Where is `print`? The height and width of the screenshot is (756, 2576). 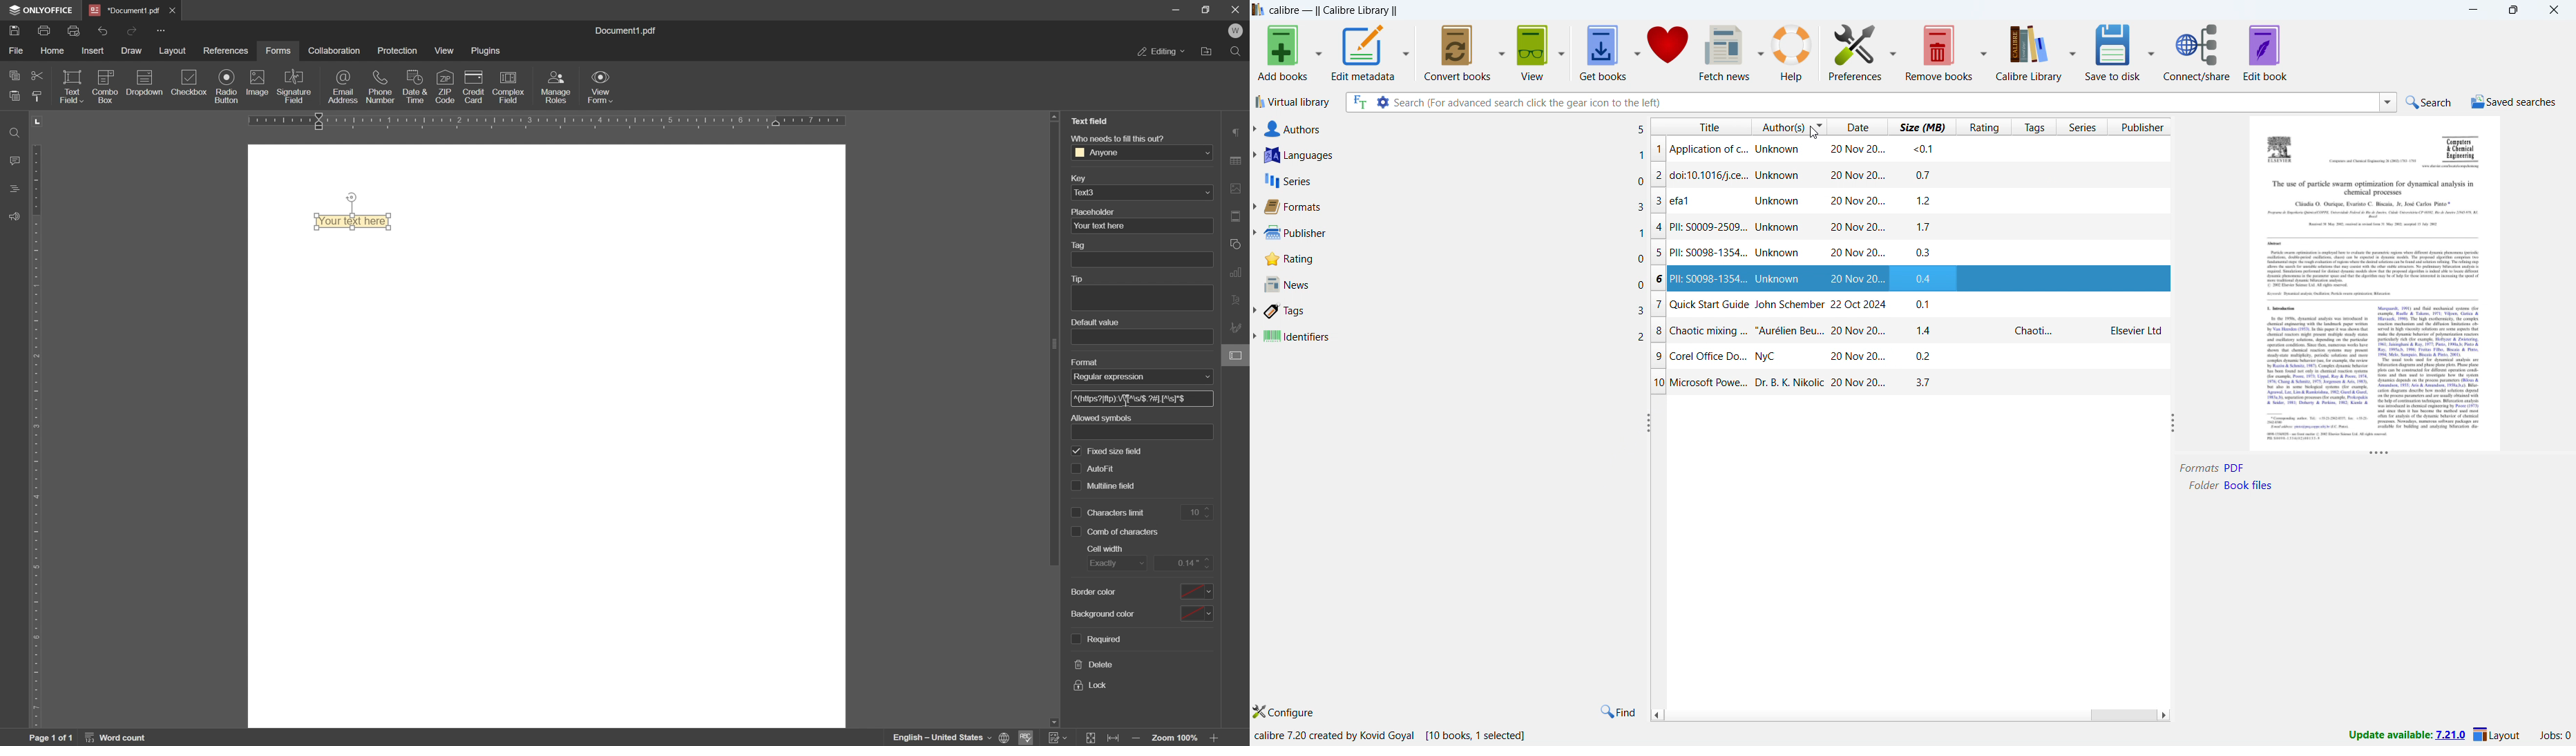
print is located at coordinates (45, 31).